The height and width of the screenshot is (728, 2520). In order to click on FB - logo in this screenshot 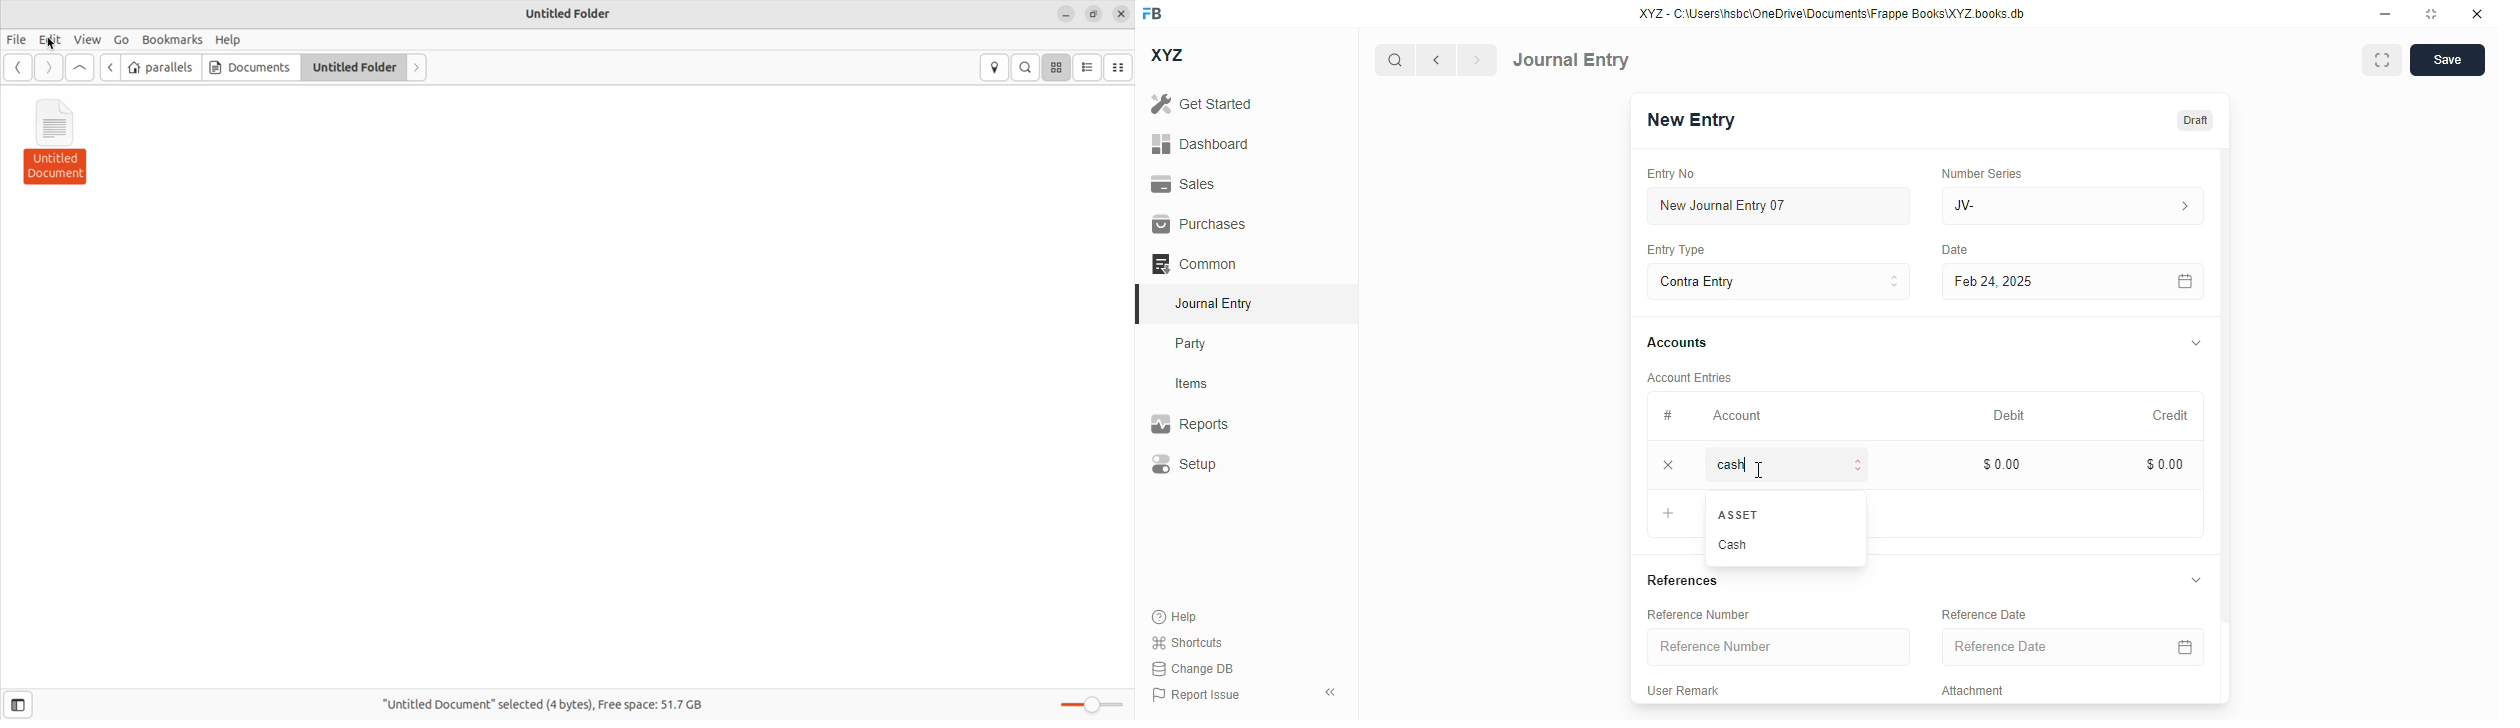, I will do `click(1152, 13)`.